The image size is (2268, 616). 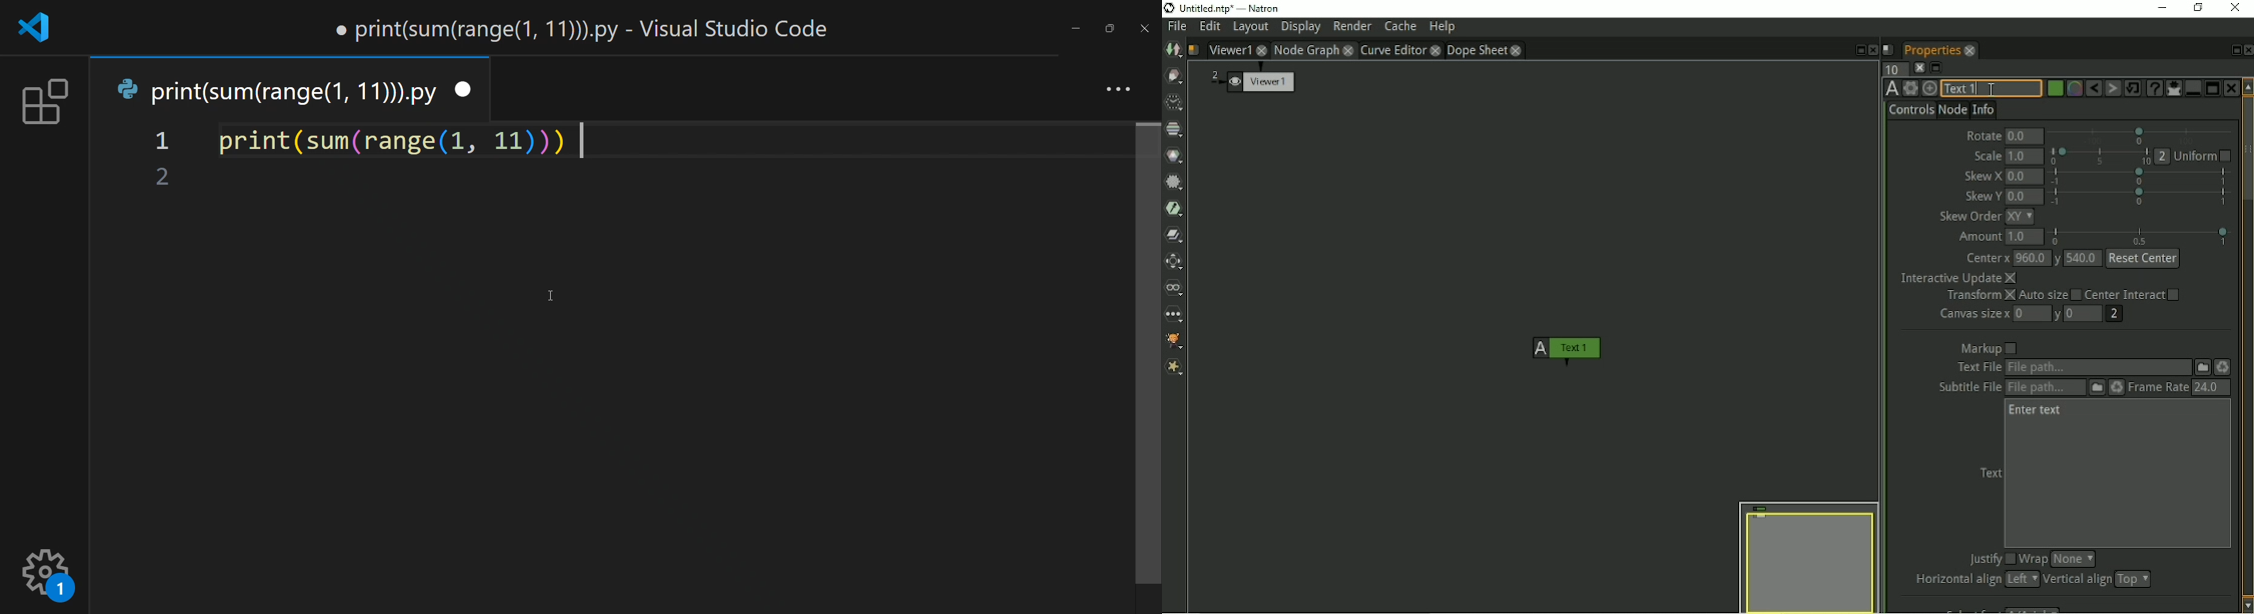 I want to click on extension, so click(x=42, y=104).